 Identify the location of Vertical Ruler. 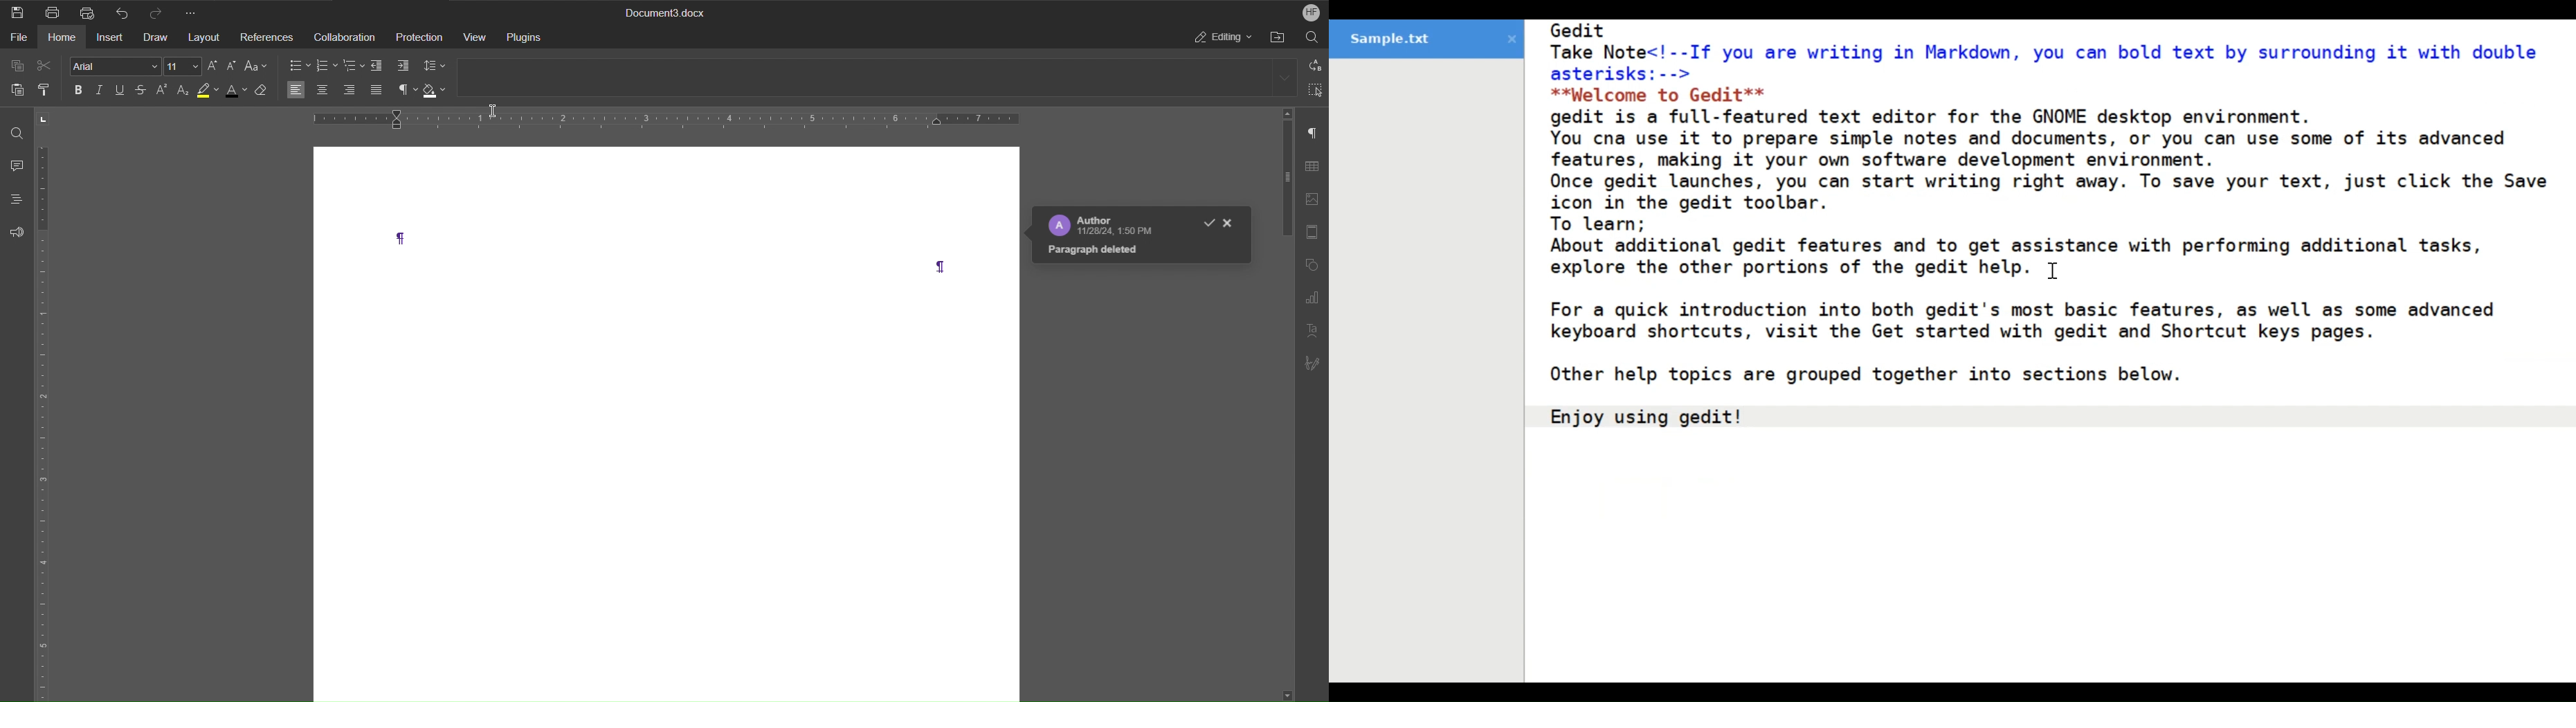
(46, 421).